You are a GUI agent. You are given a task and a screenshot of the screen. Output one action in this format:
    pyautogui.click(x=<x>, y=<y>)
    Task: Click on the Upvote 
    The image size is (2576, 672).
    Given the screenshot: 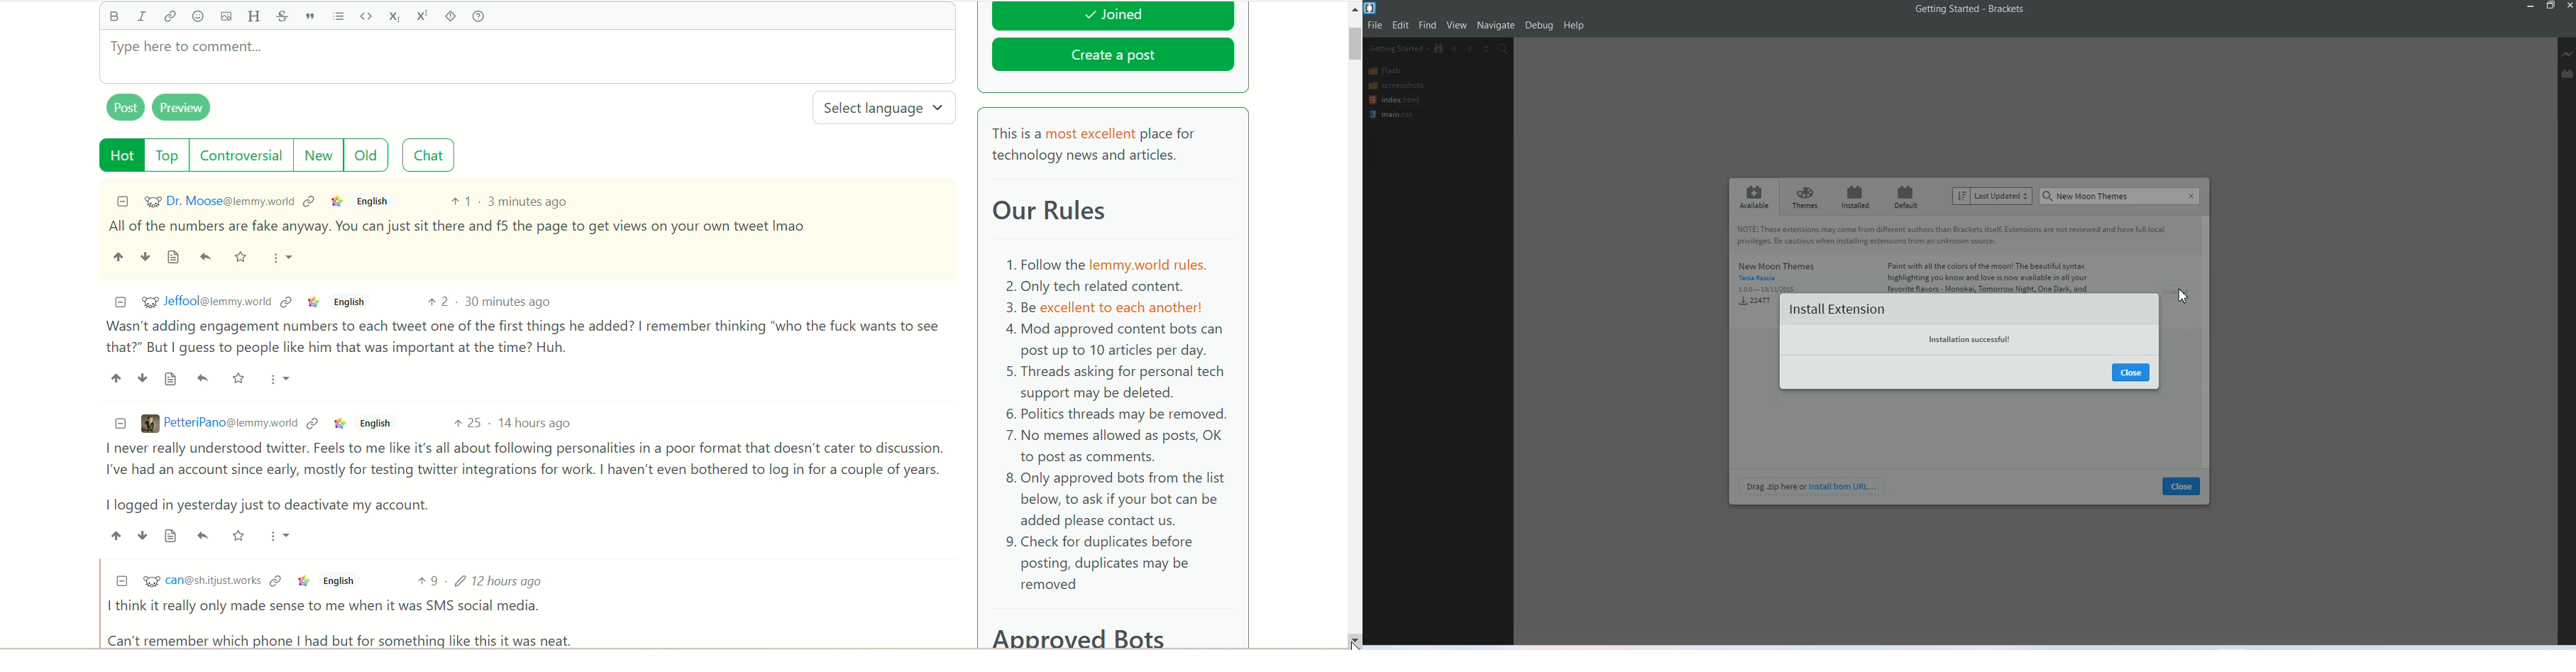 What is the action you would take?
    pyautogui.click(x=115, y=378)
    